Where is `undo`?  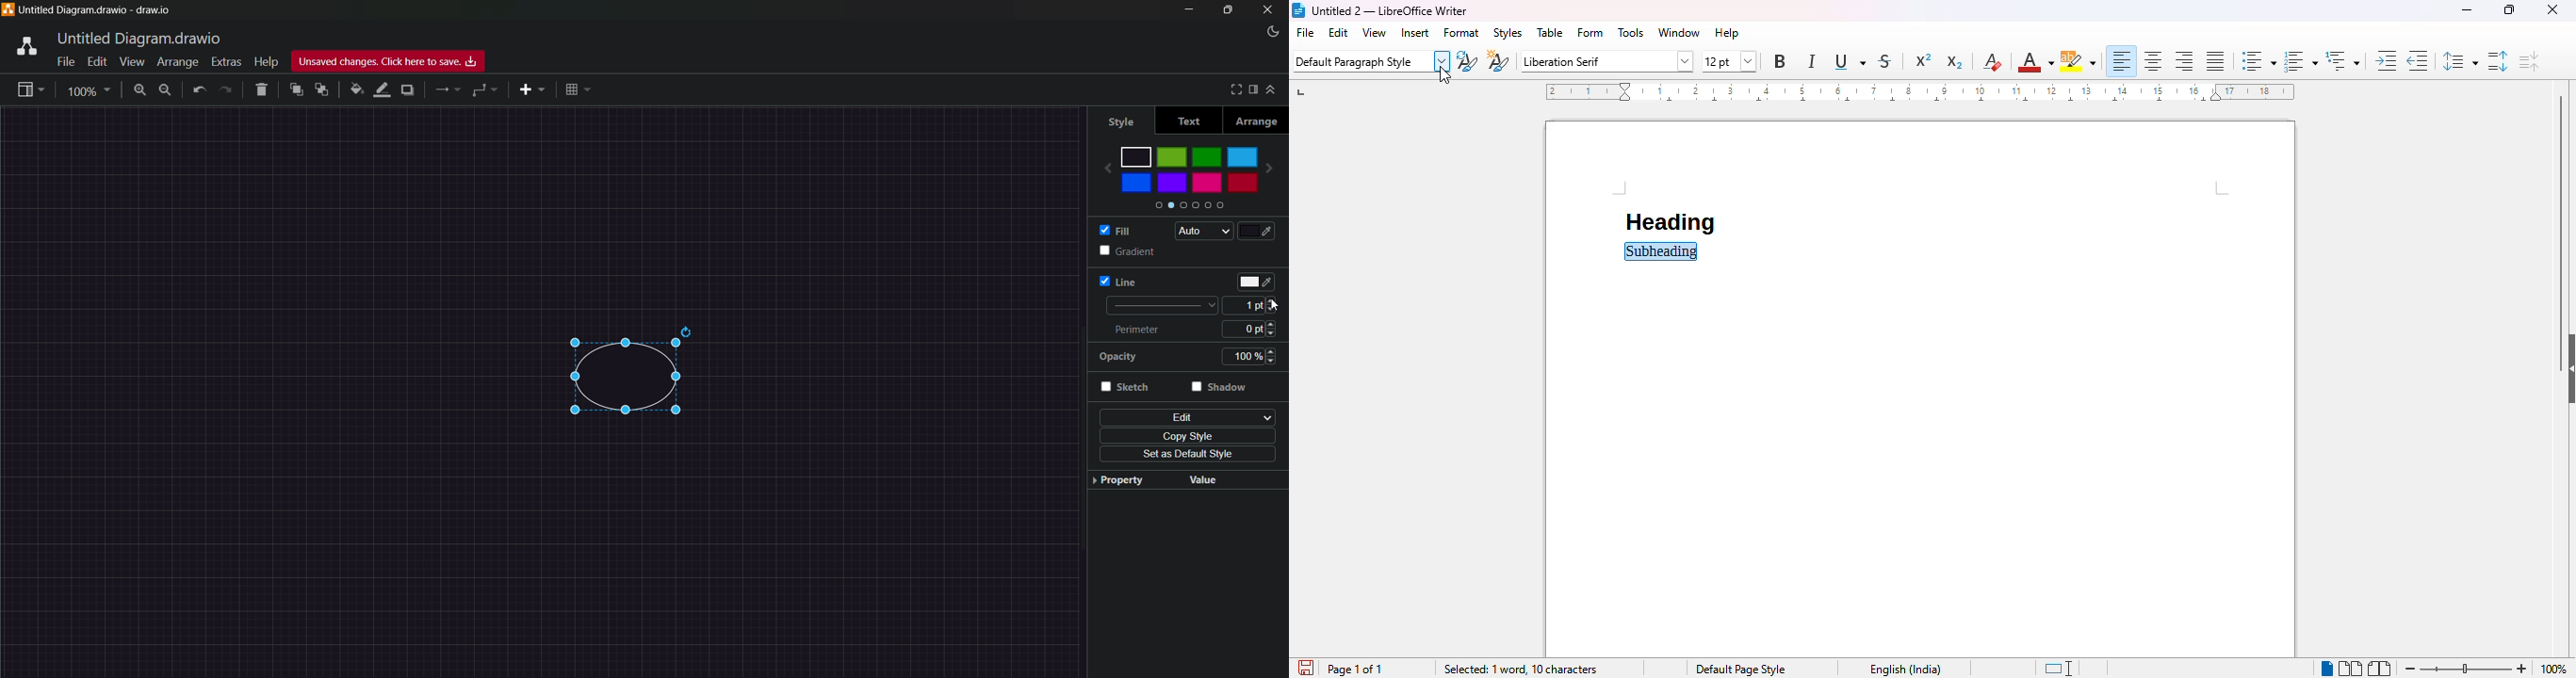
undo is located at coordinates (197, 91).